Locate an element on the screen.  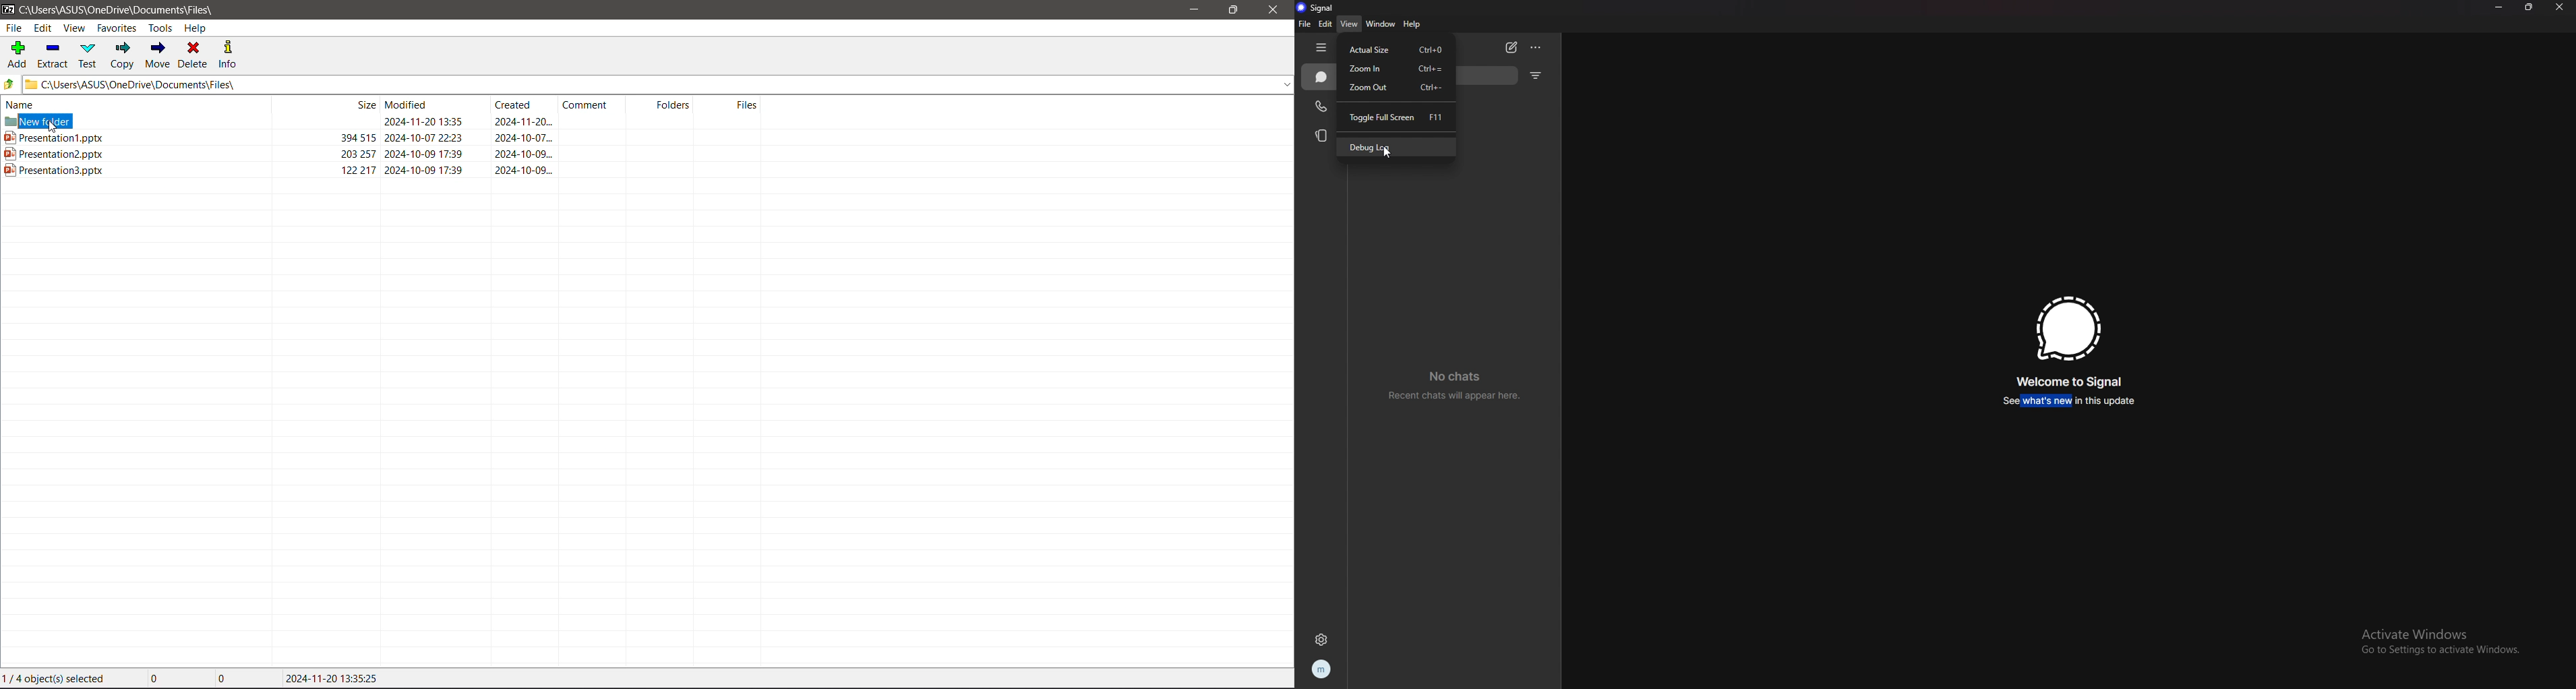
File Size is located at coordinates (324, 104).